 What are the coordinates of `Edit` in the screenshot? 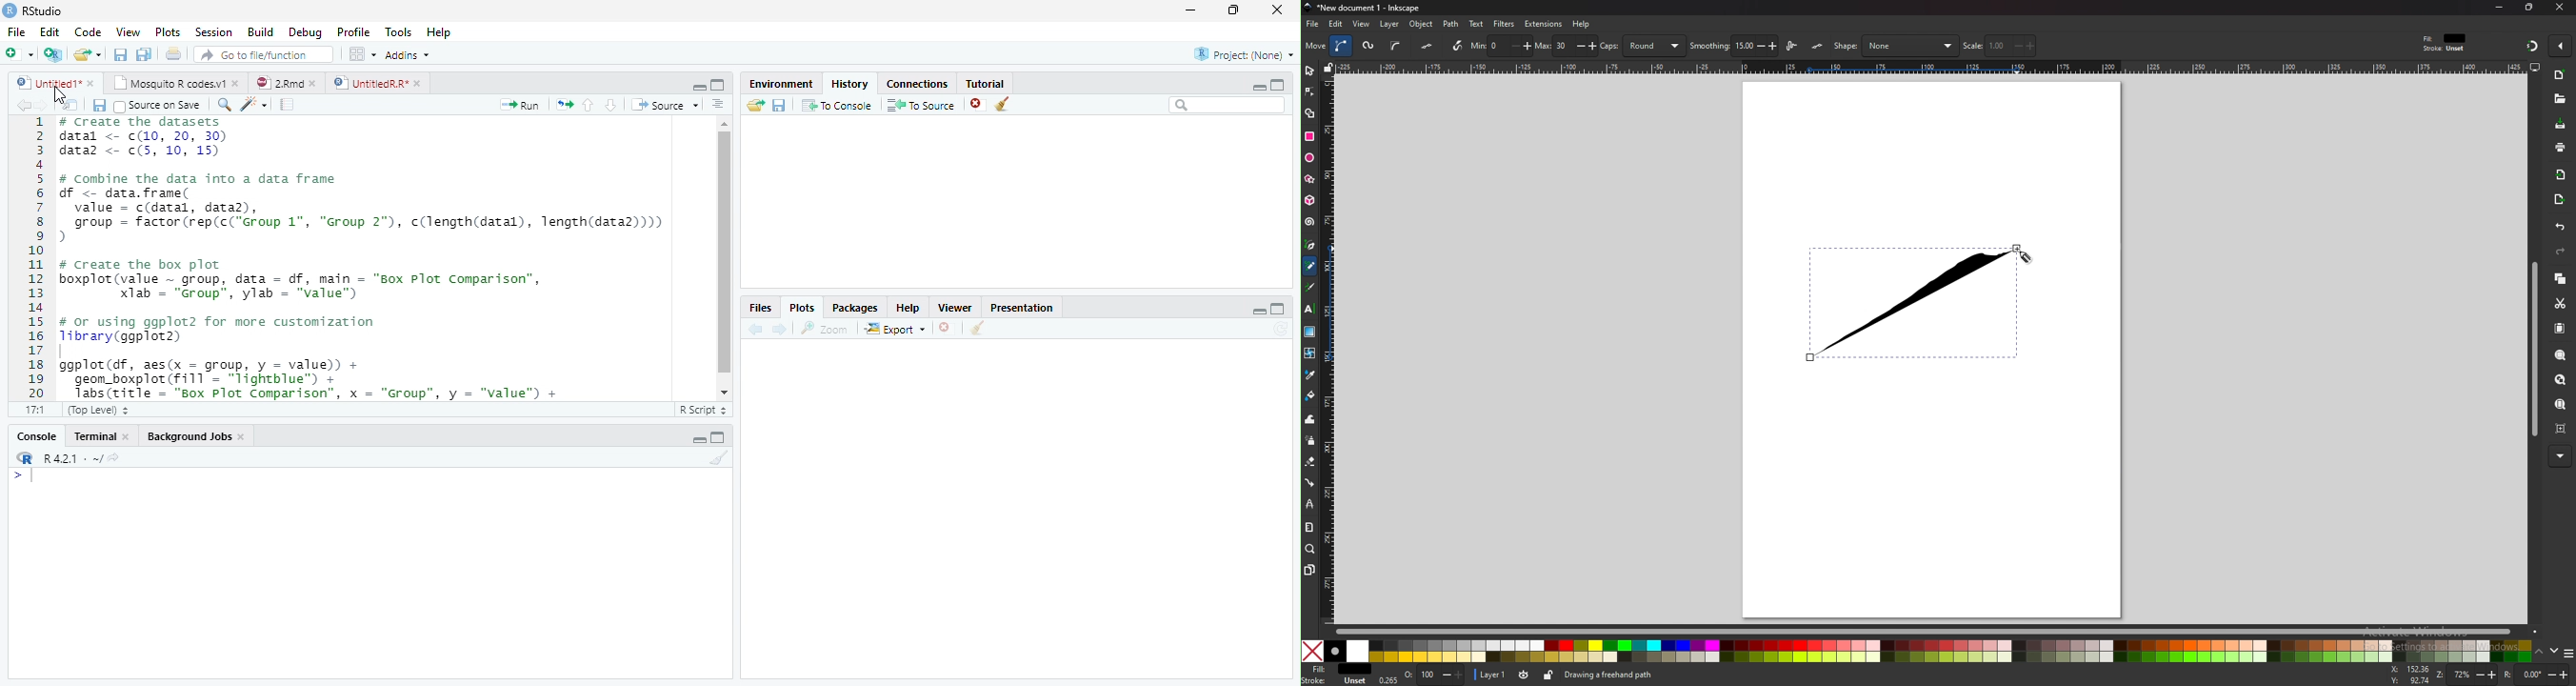 It's located at (48, 31).